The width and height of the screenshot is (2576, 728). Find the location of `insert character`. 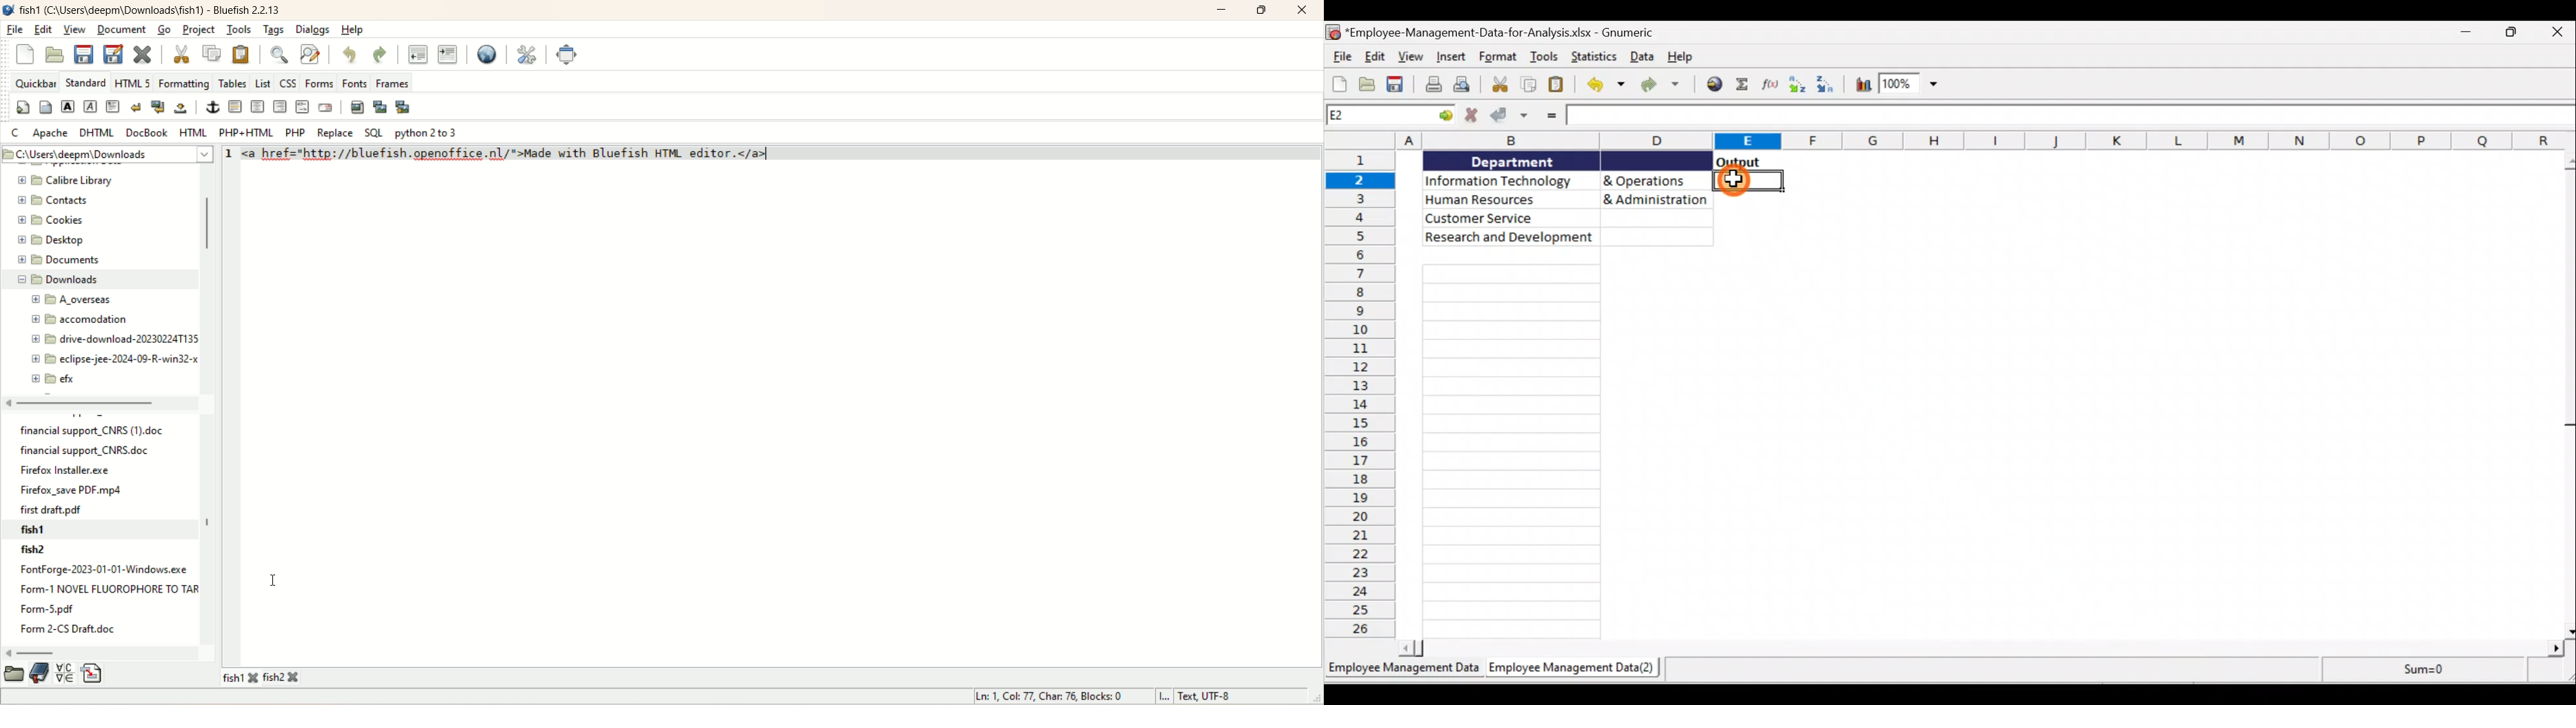

insert character is located at coordinates (64, 673).